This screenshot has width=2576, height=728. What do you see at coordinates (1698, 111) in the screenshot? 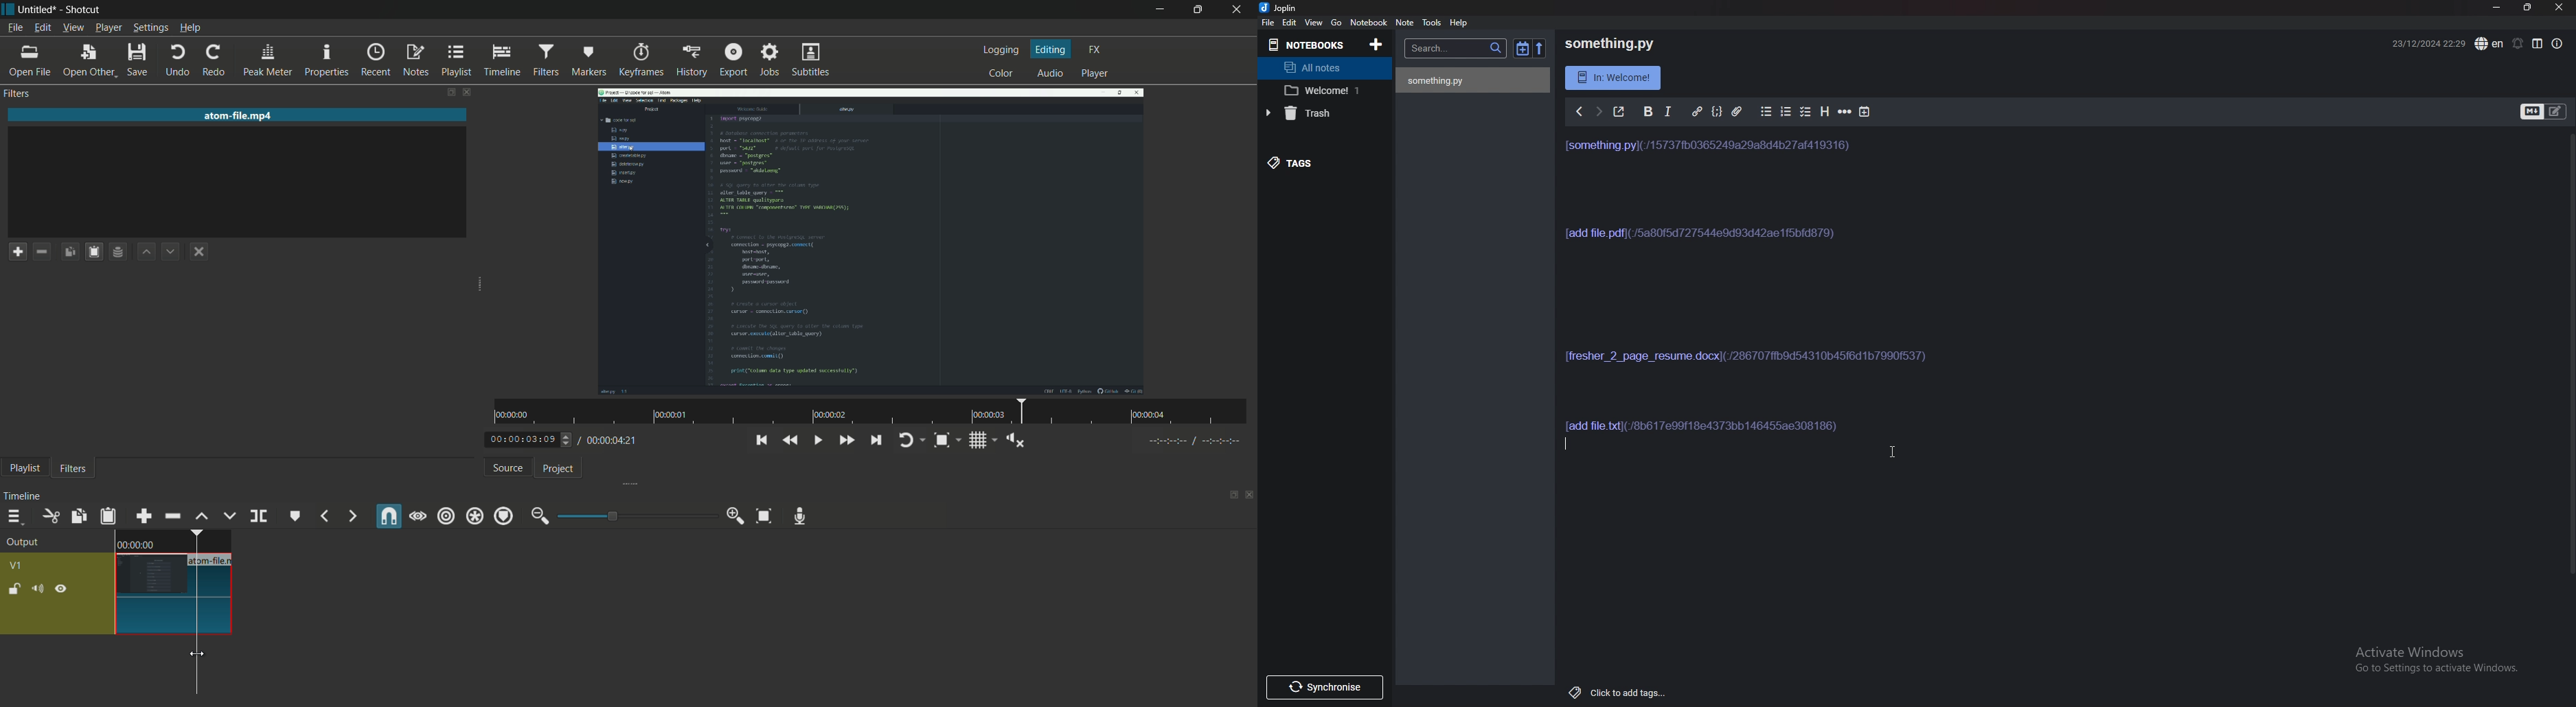
I see `Hyperlink` at bounding box center [1698, 111].